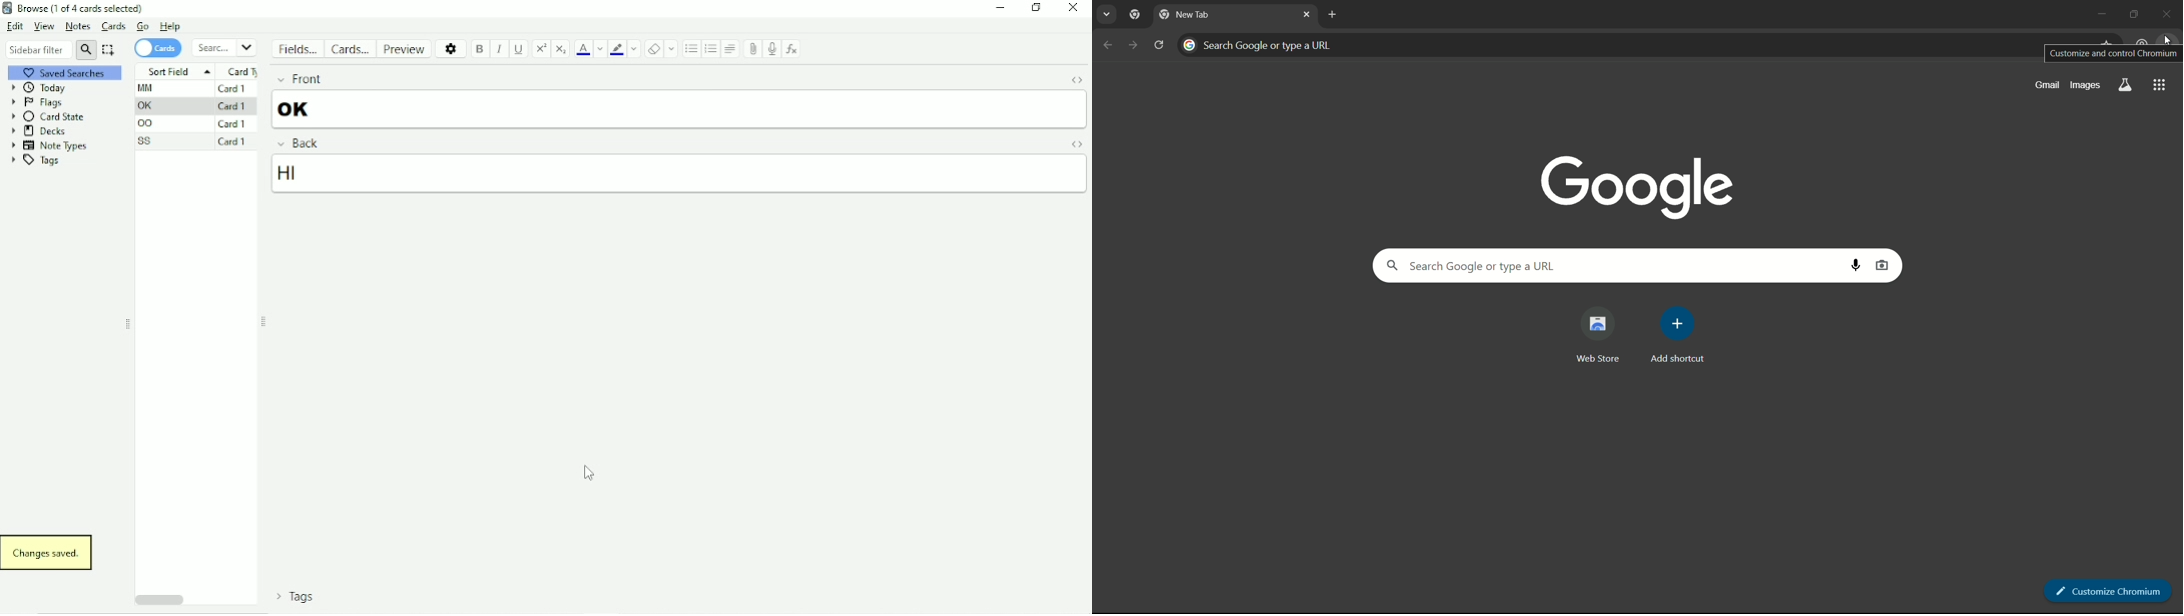  I want to click on search labs, so click(2124, 85).